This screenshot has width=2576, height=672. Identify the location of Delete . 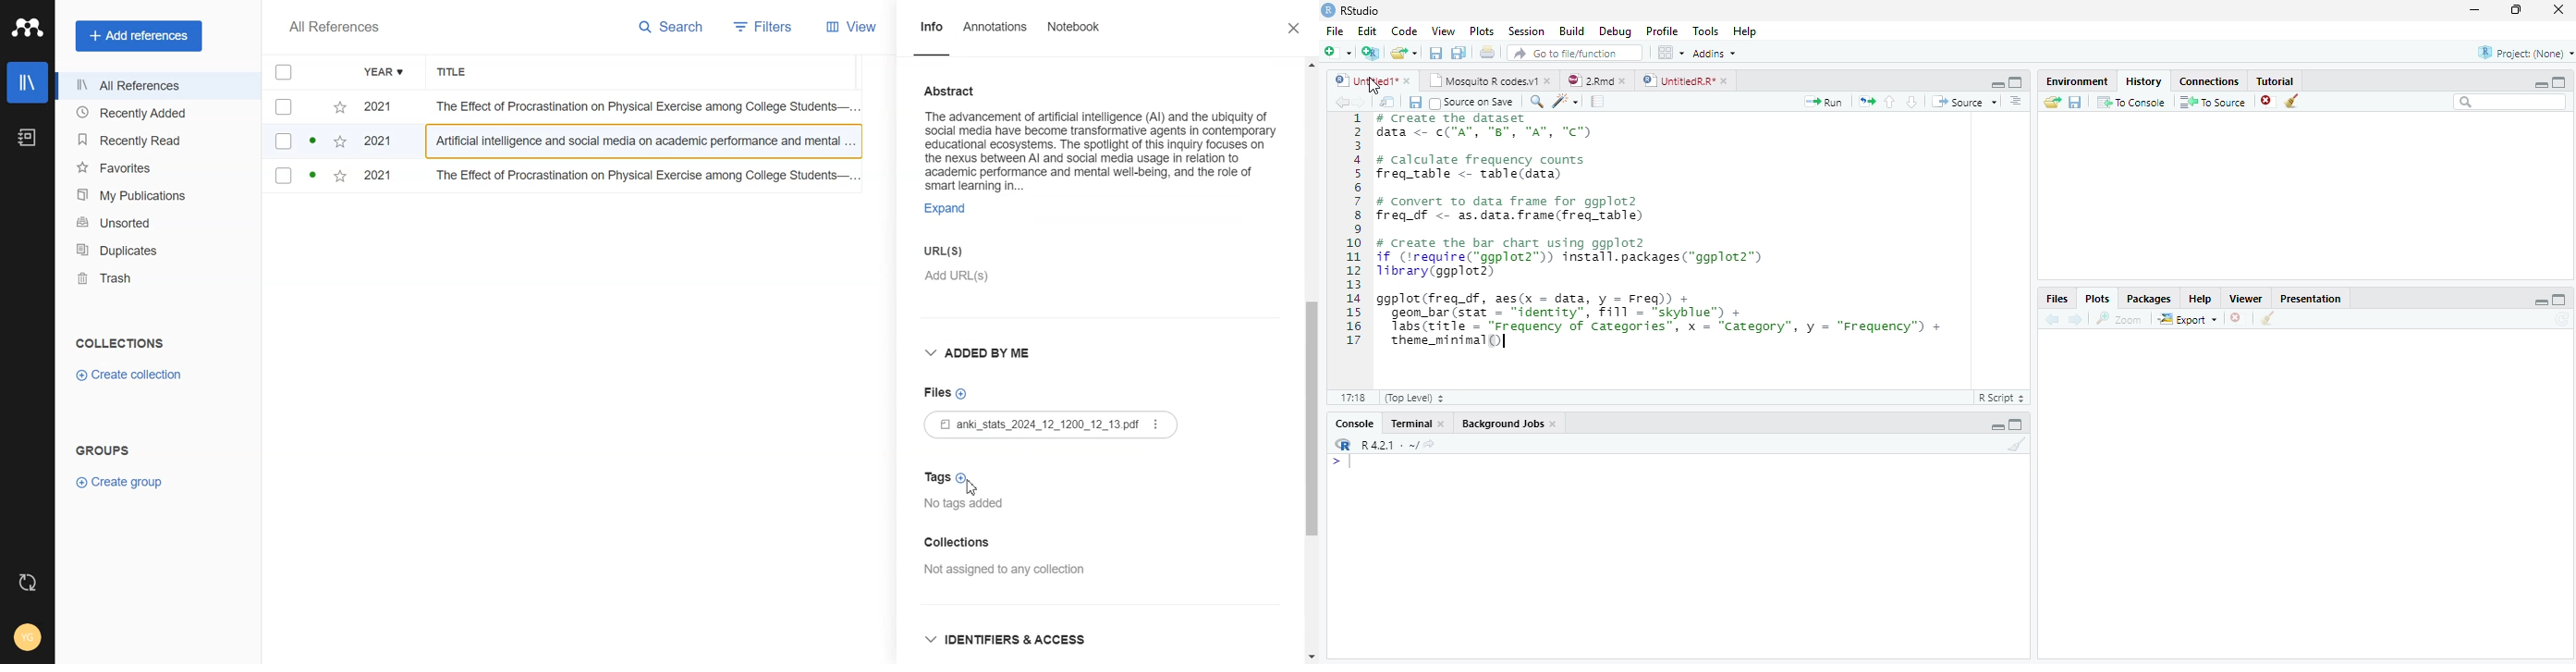
(2268, 102).